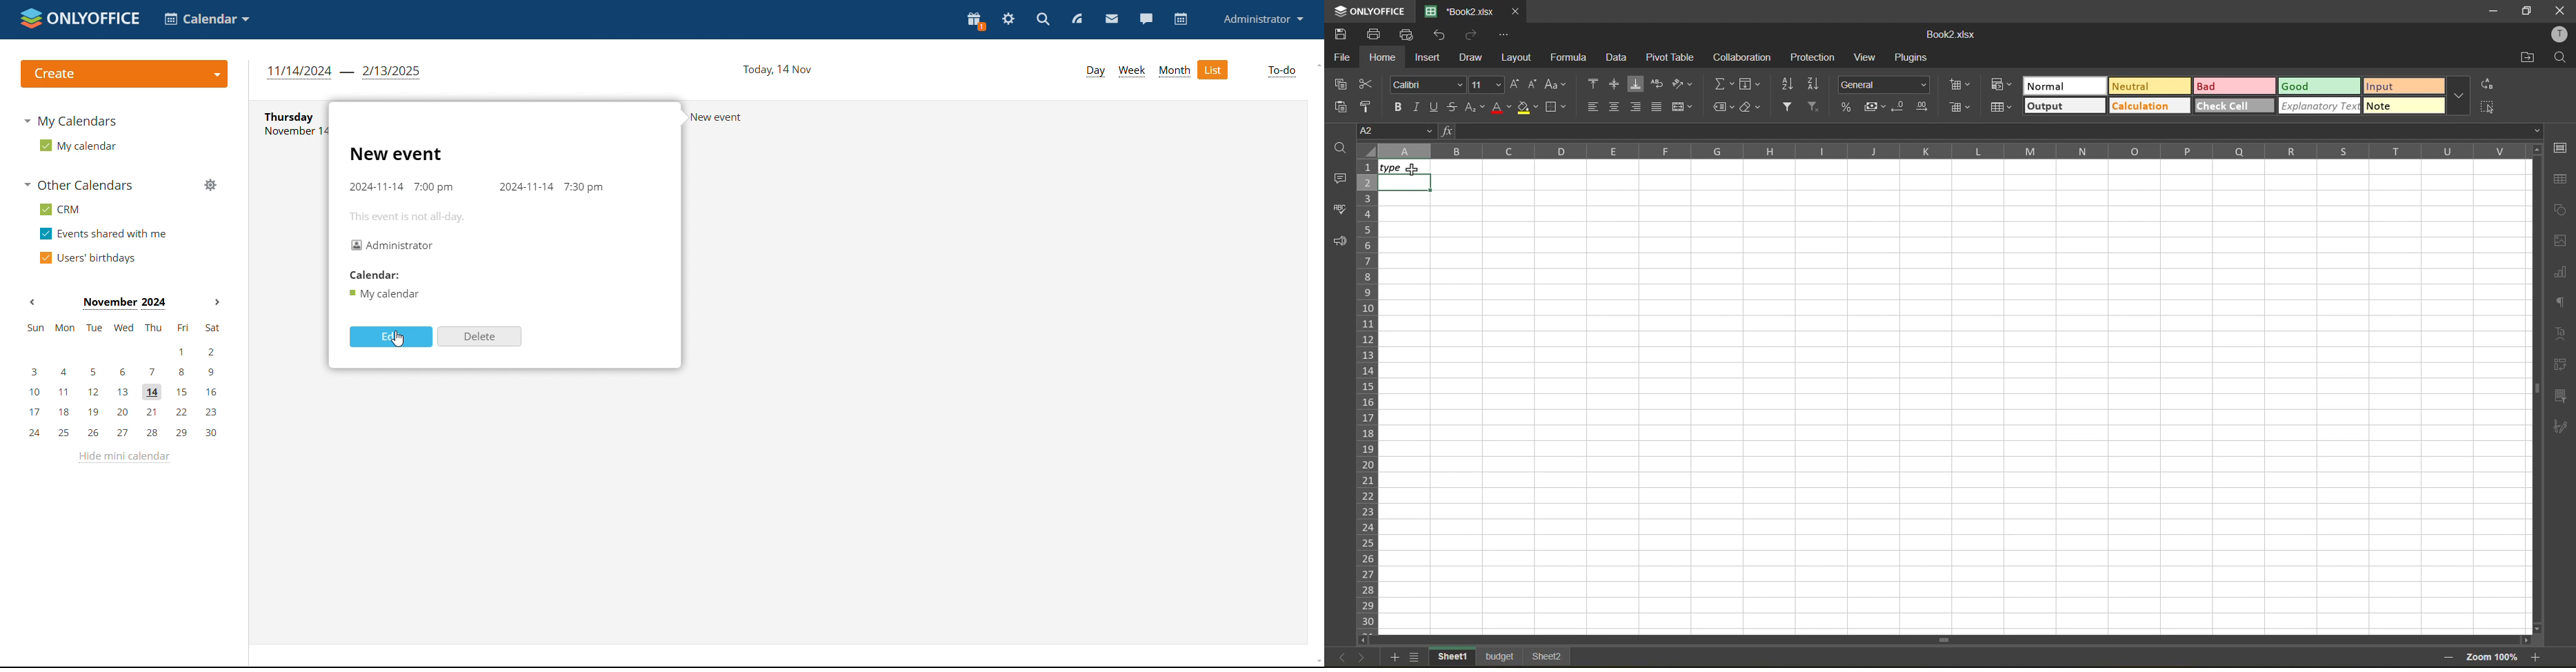 The width and height of the screenshot is (2576, 672). Describe the element at coordinates (1416, 657) in the screenshot. I see `sheet list` at that location.